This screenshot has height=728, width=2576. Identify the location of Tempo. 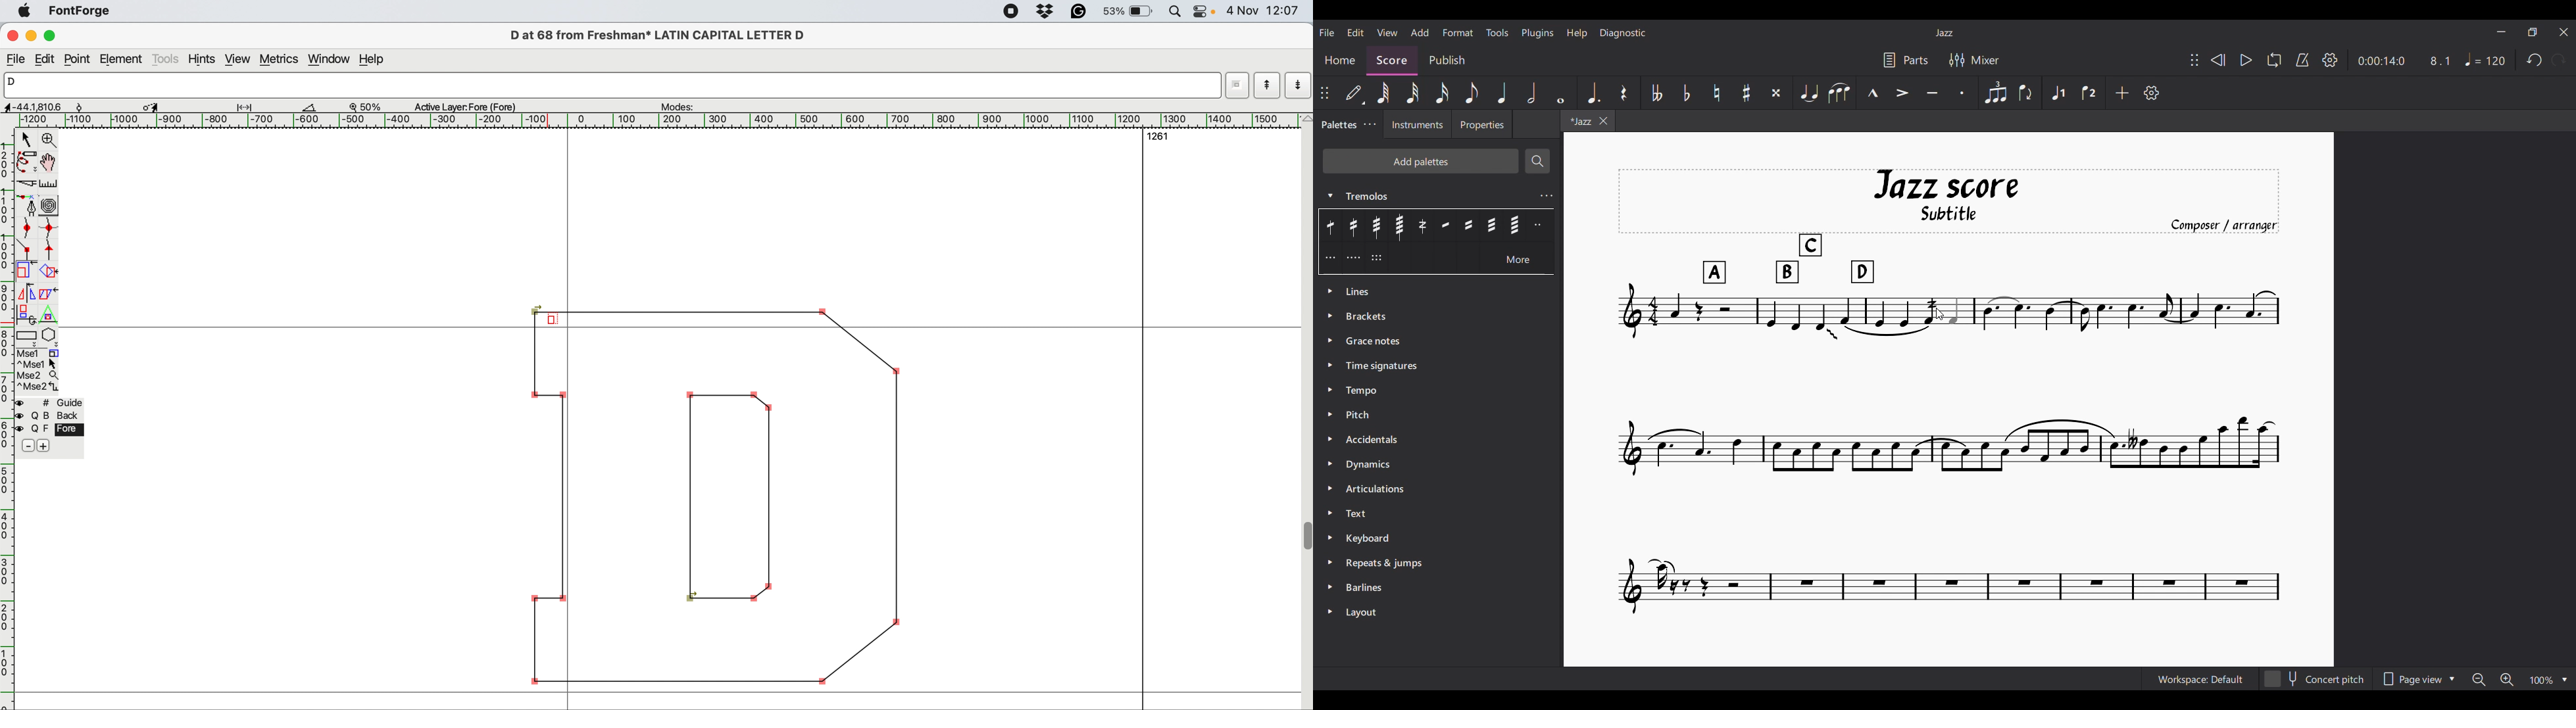
(1439, 390).